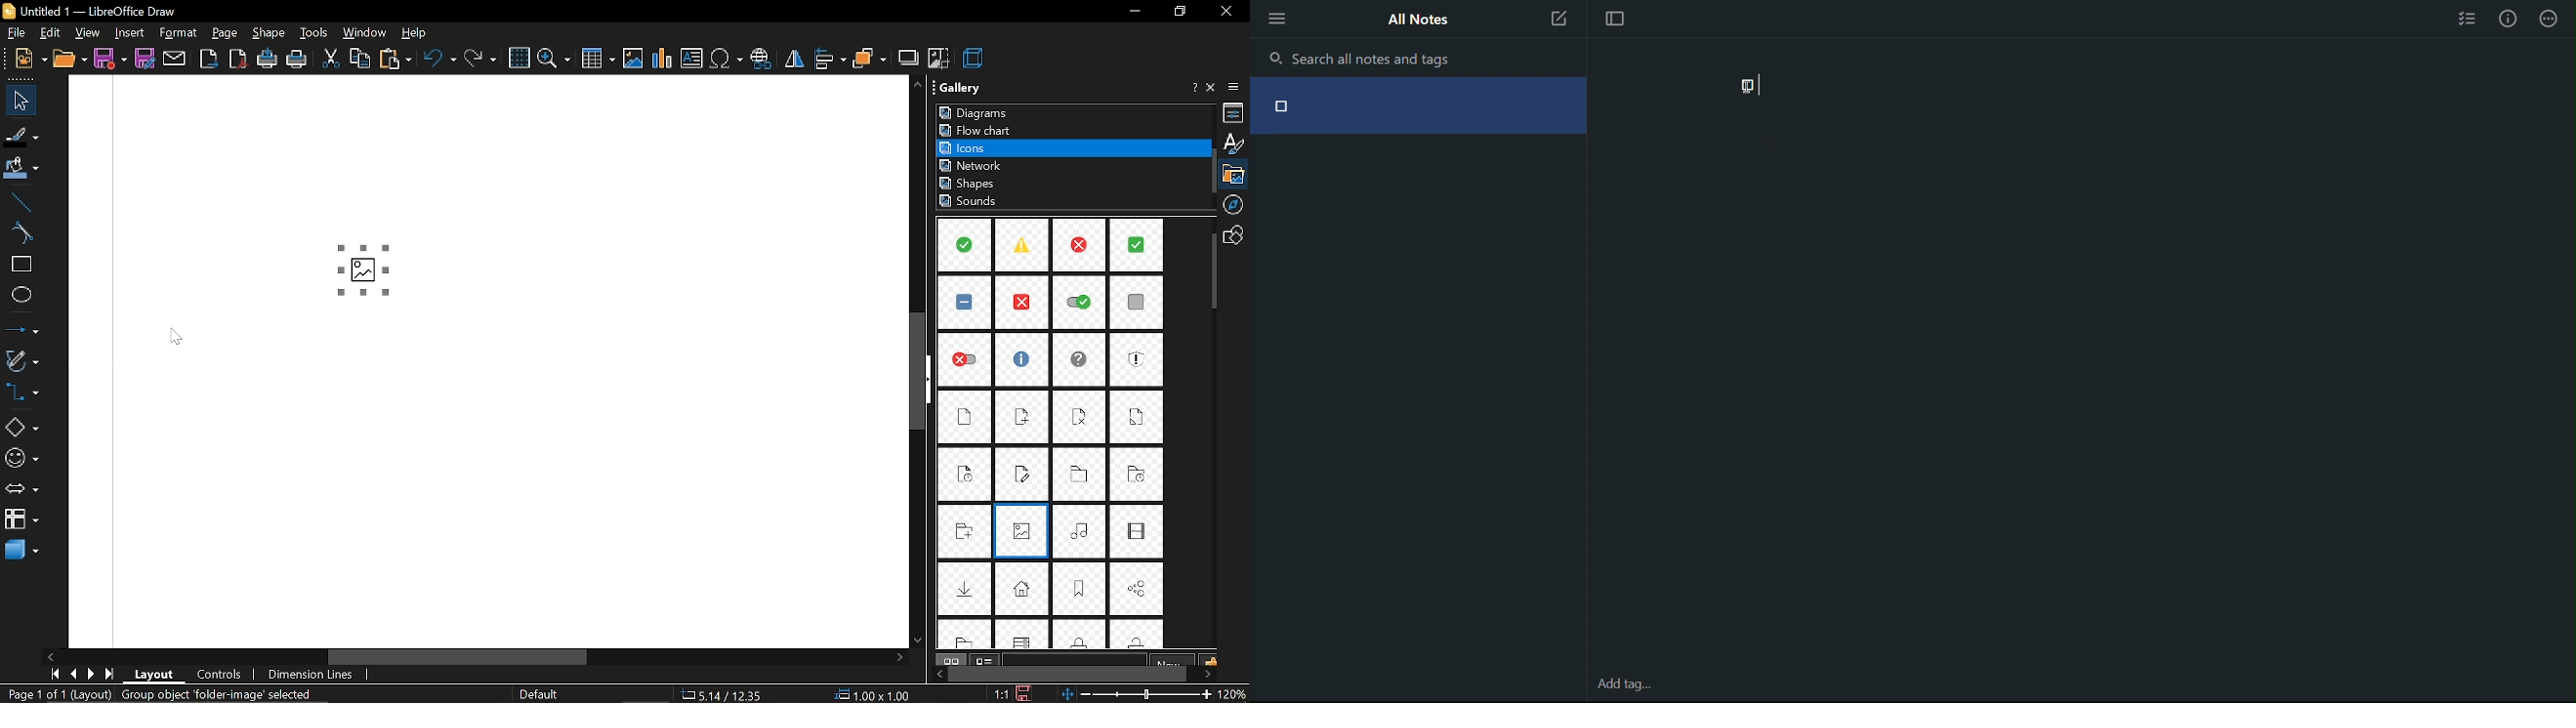  What do you see at coordinates (662, 59) in the screenshot?
I see `insert chart` at bounding box center [662, 59].